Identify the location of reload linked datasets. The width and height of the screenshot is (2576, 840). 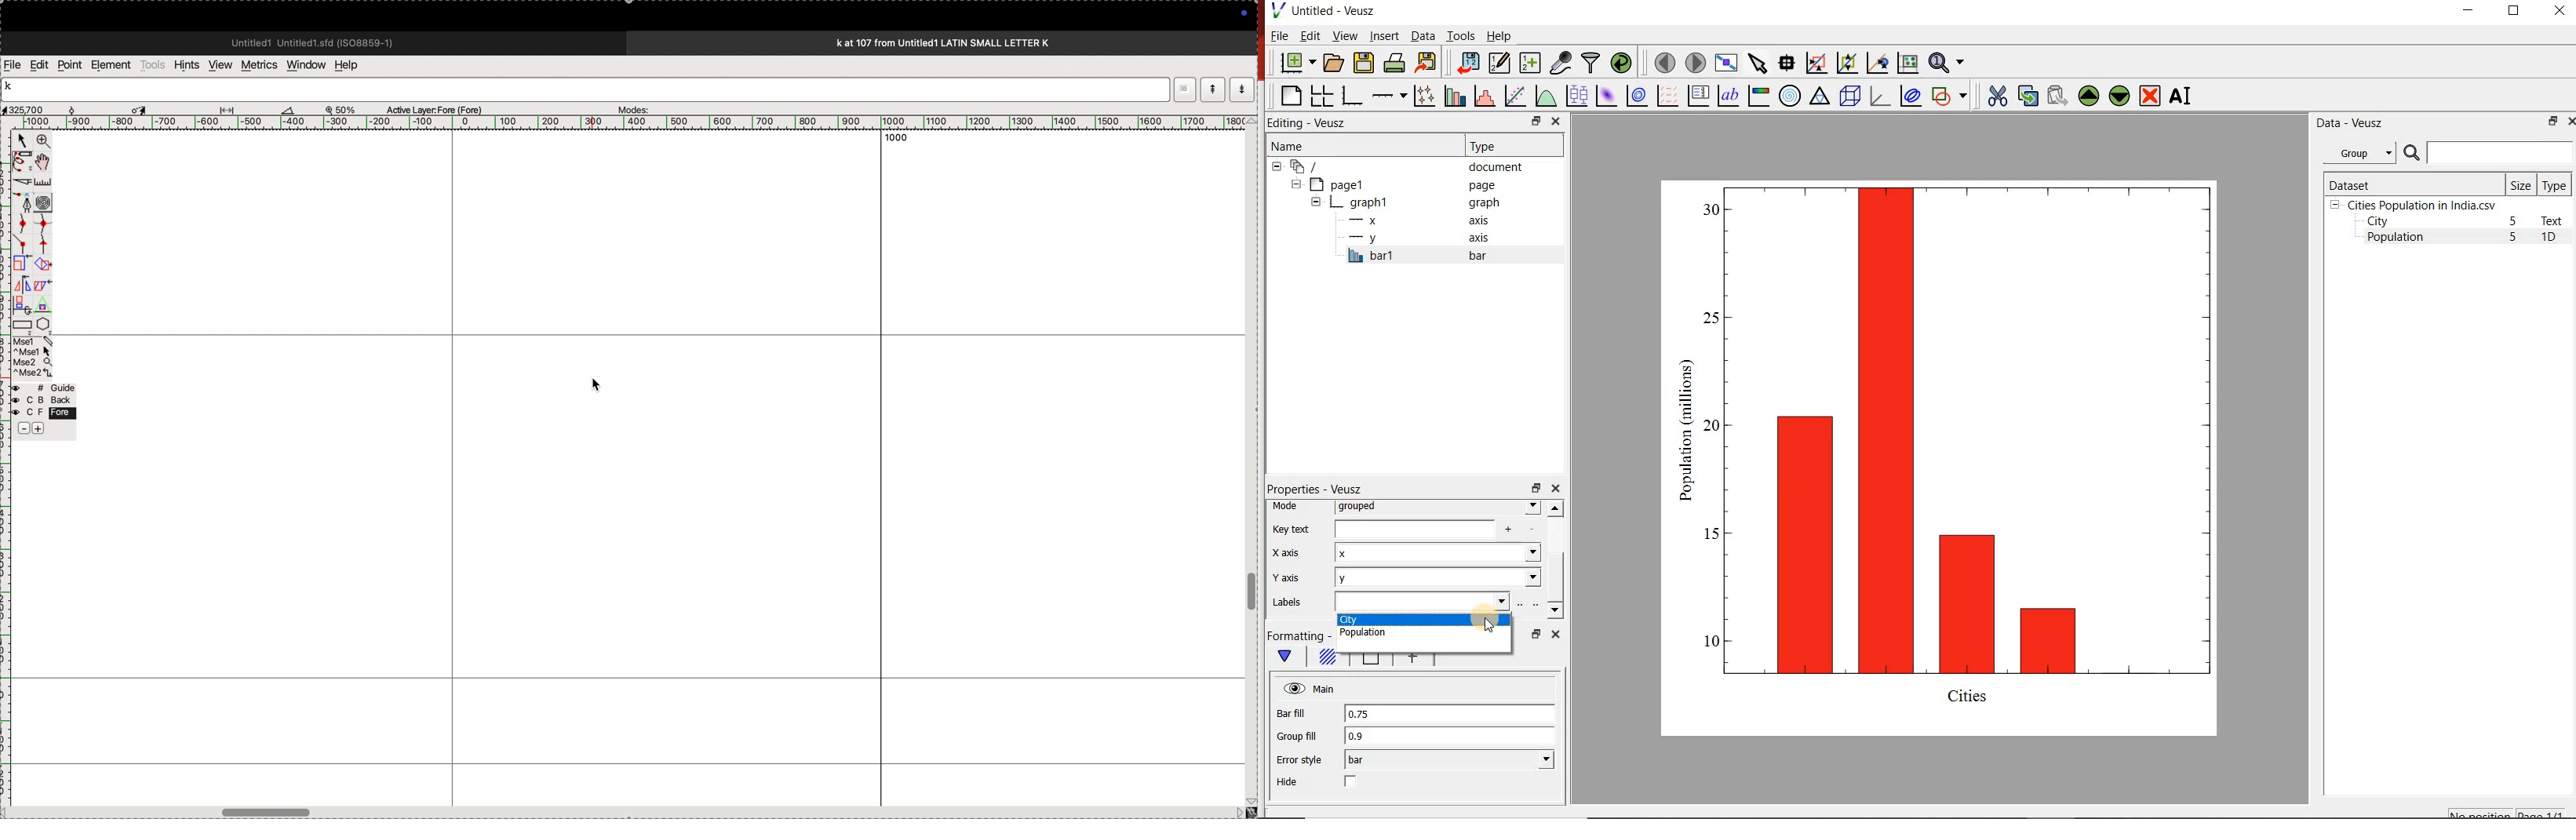
(1620, 63).